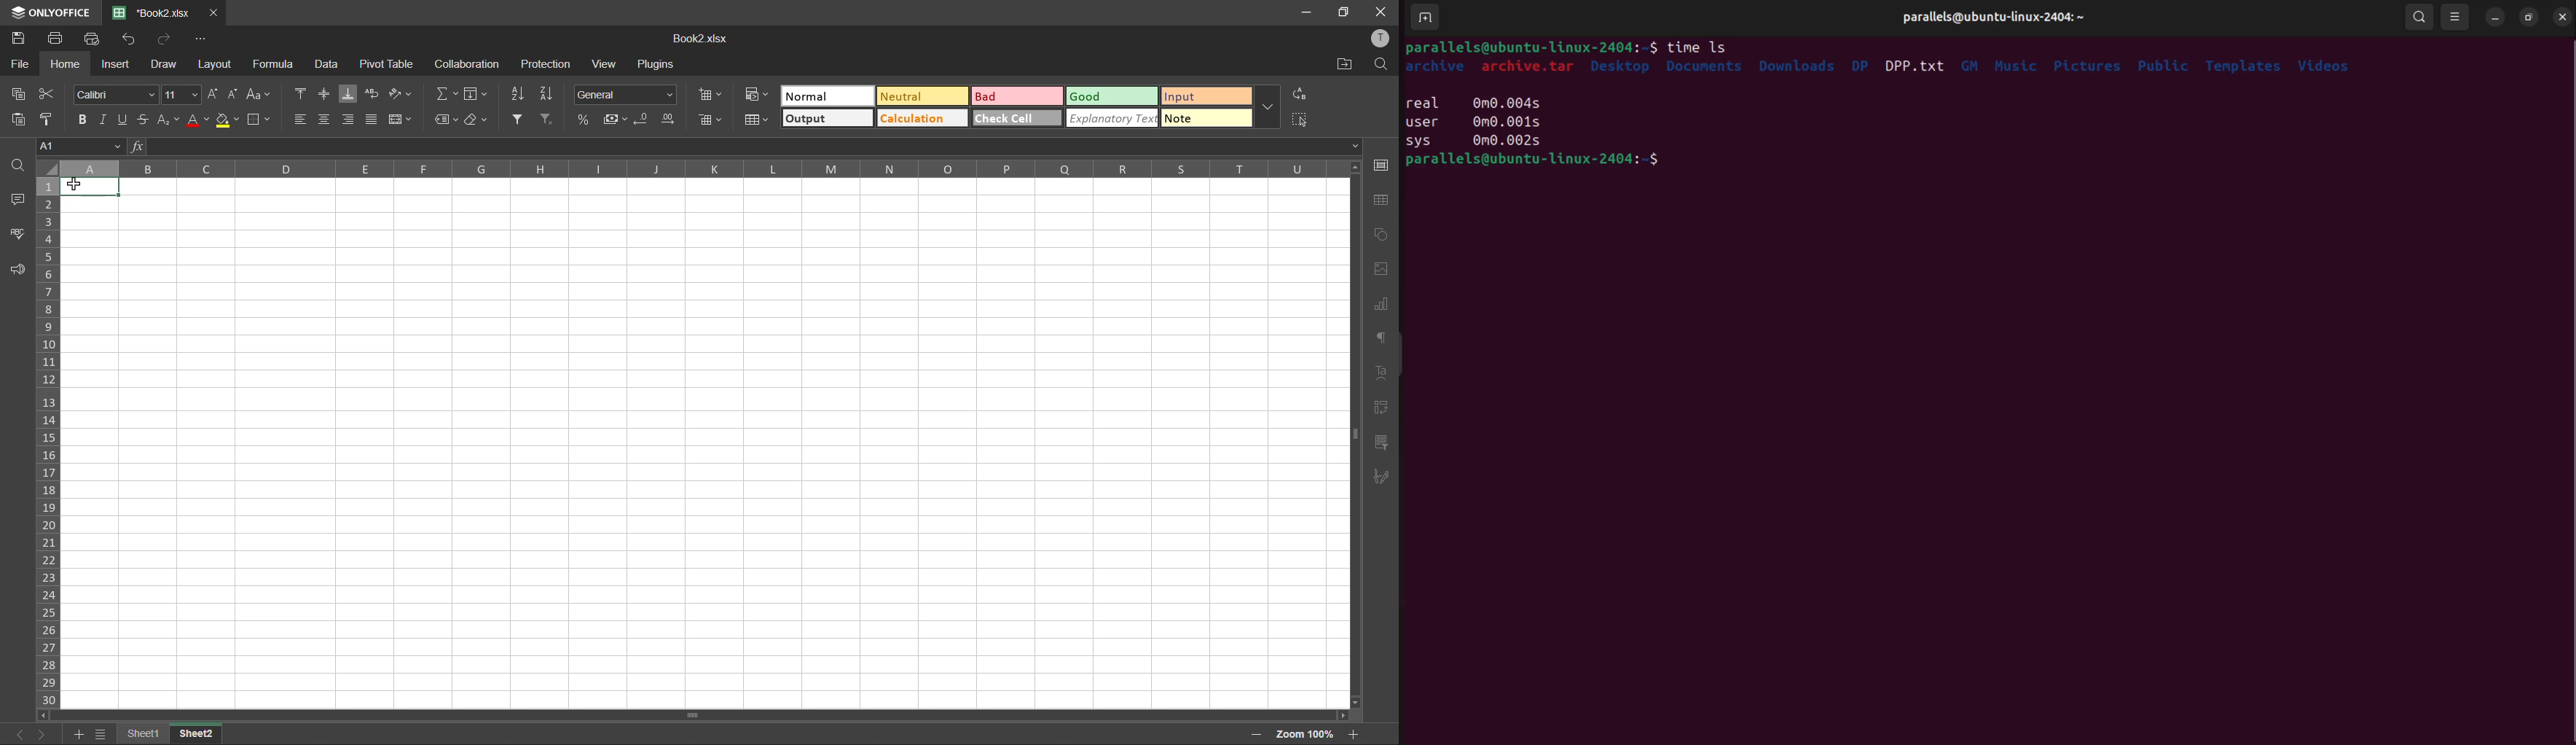  I want to click on underline, so click(125, 118).